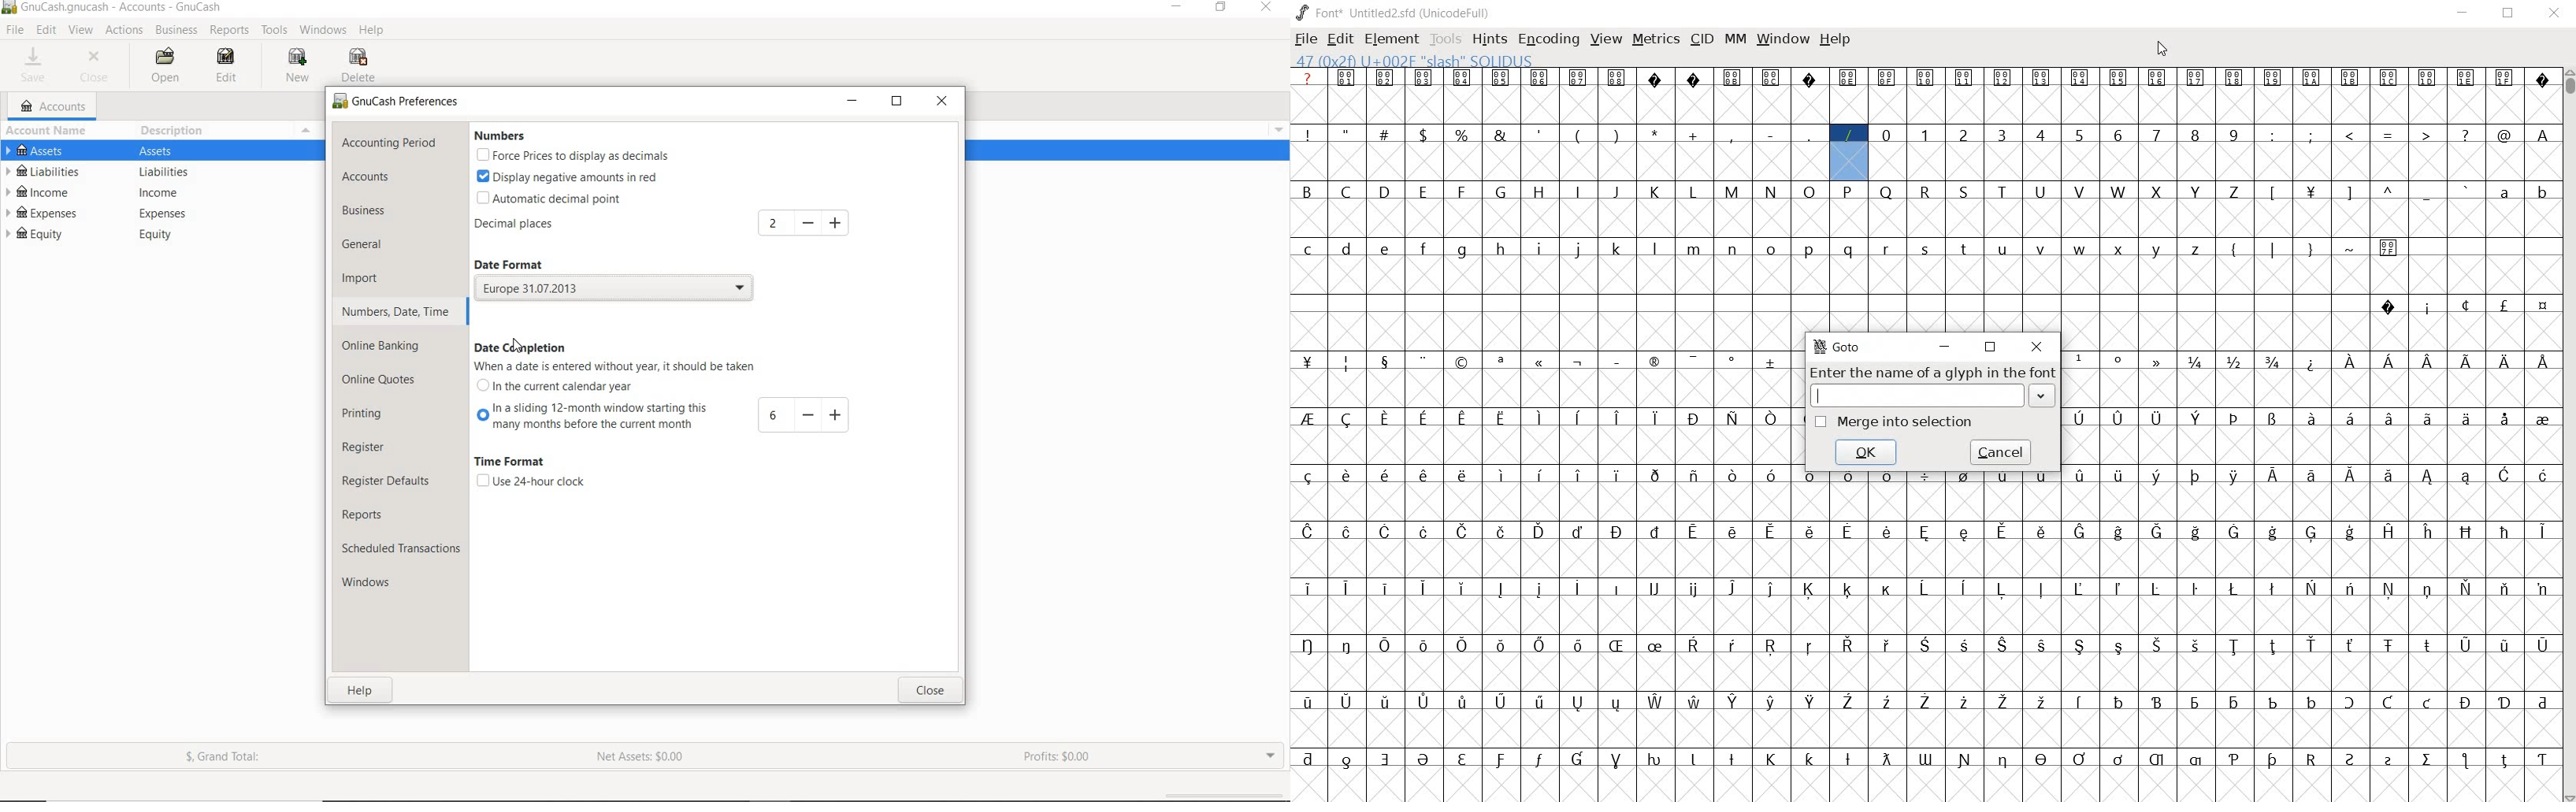  I want to click on FILE, so click(16, 30).